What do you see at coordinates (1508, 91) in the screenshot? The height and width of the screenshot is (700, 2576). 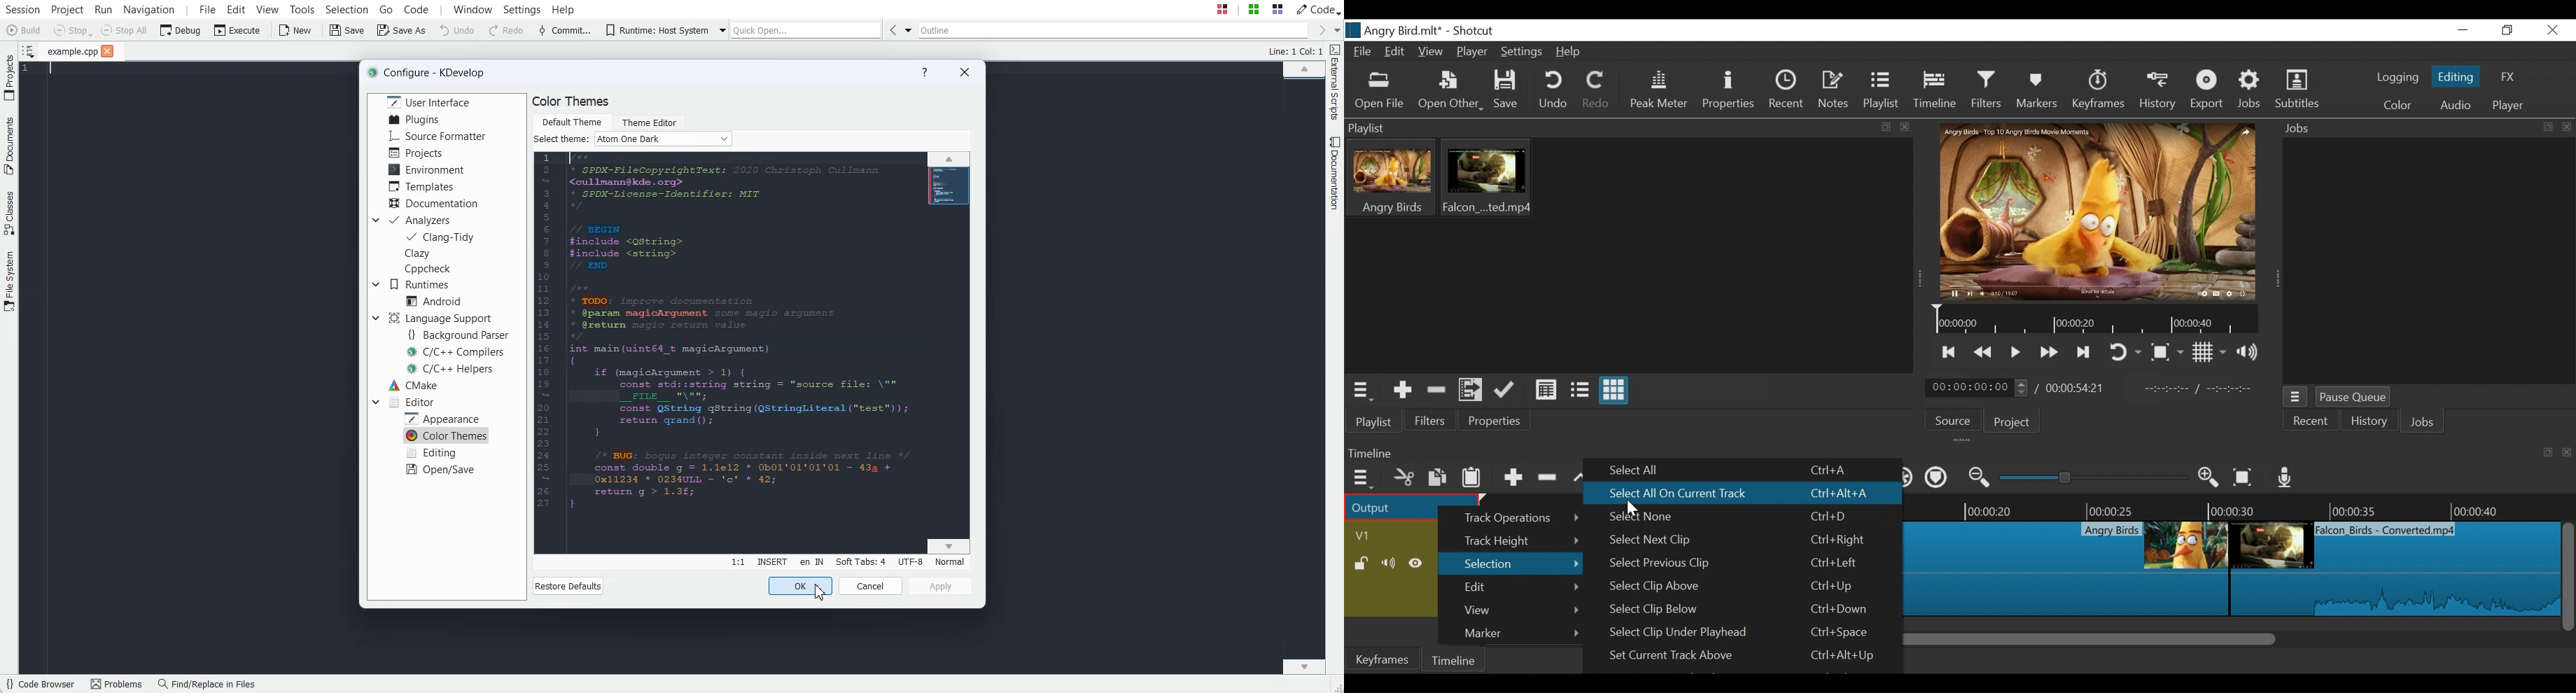 I see `Save` at bounding box center [1508, 91].